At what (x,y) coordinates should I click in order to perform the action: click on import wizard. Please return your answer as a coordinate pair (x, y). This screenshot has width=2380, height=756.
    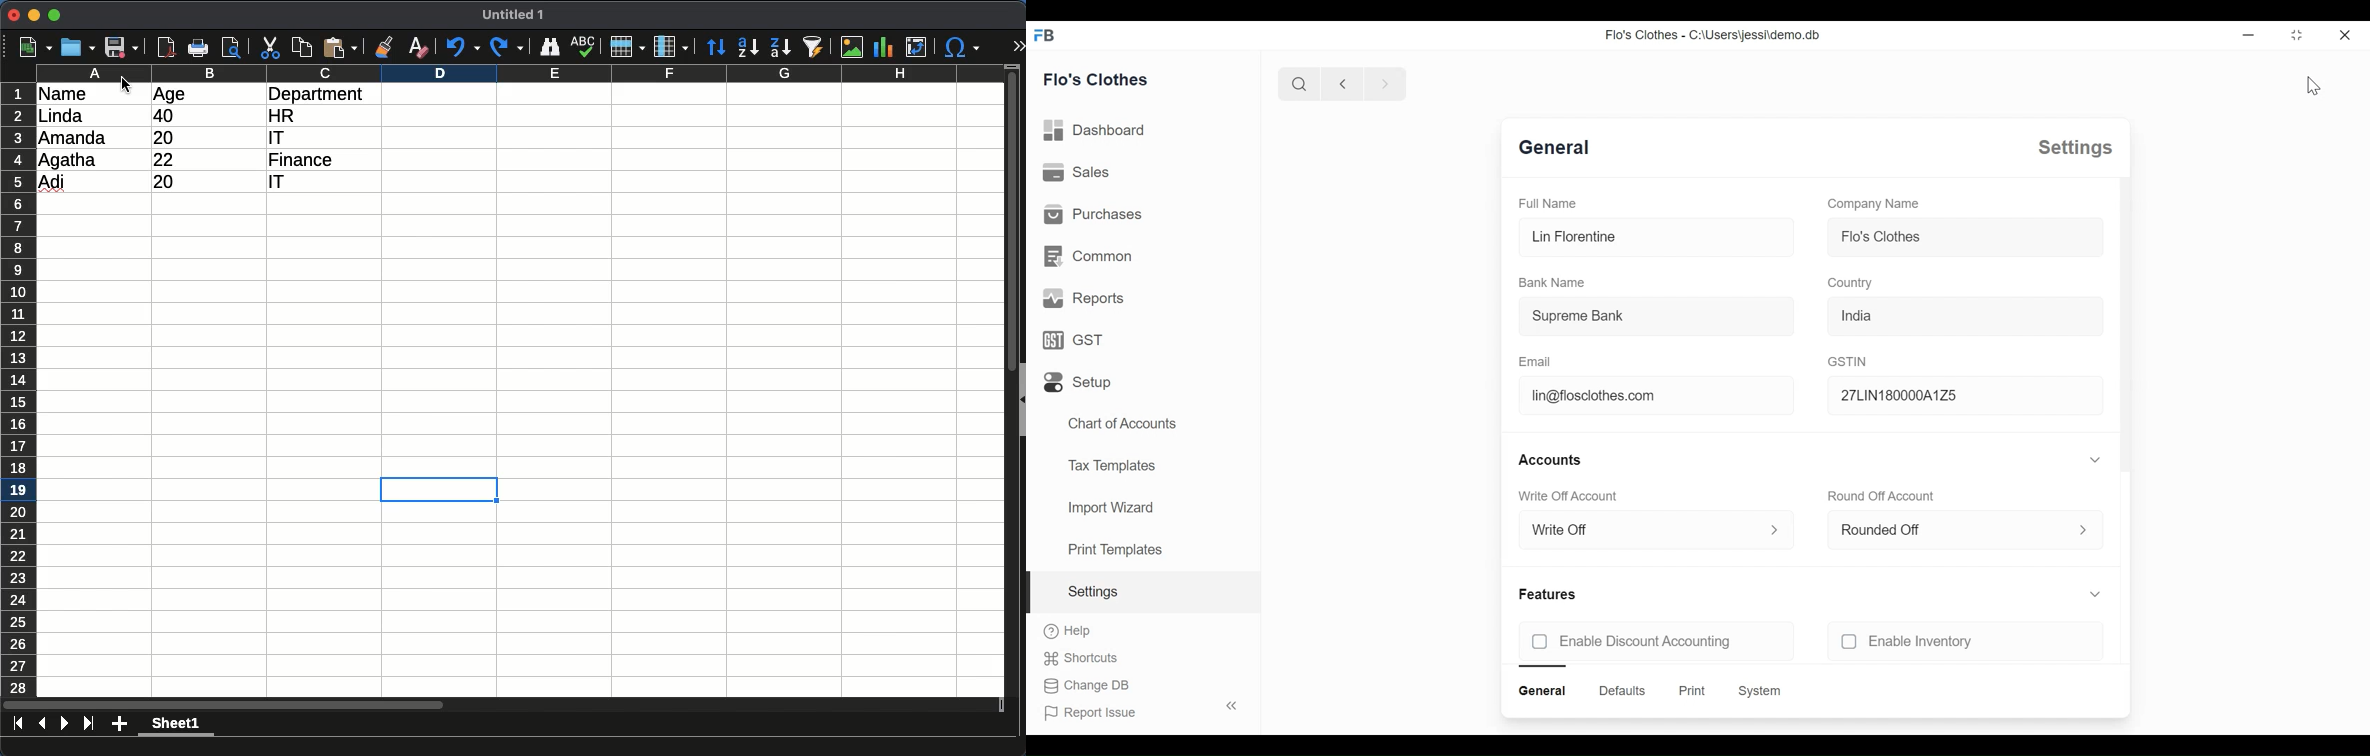
    Looking at the image, I should click on (1110, 507).